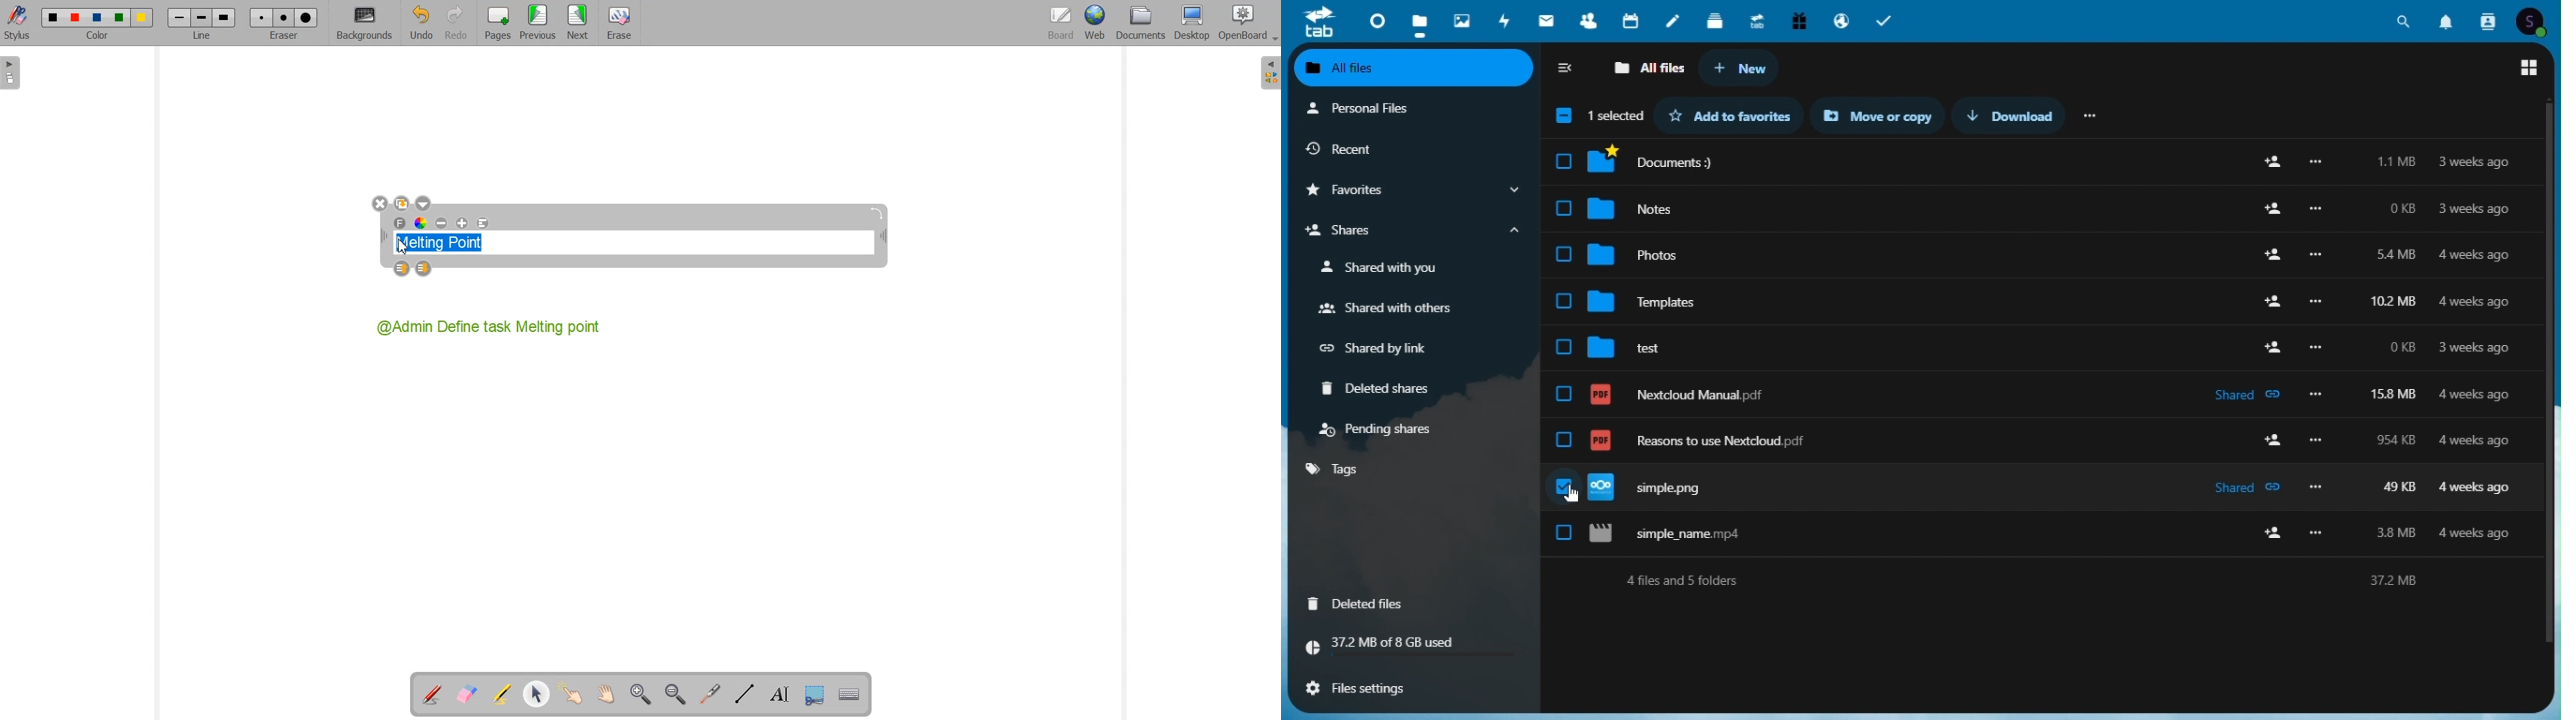 Image resolution: width=2576 pixels, height=728 pixels. Describe the element at coordinates (2040, 483) in the screenshot. I see `sample.png 49 KB 4 weeks ago` at that location.